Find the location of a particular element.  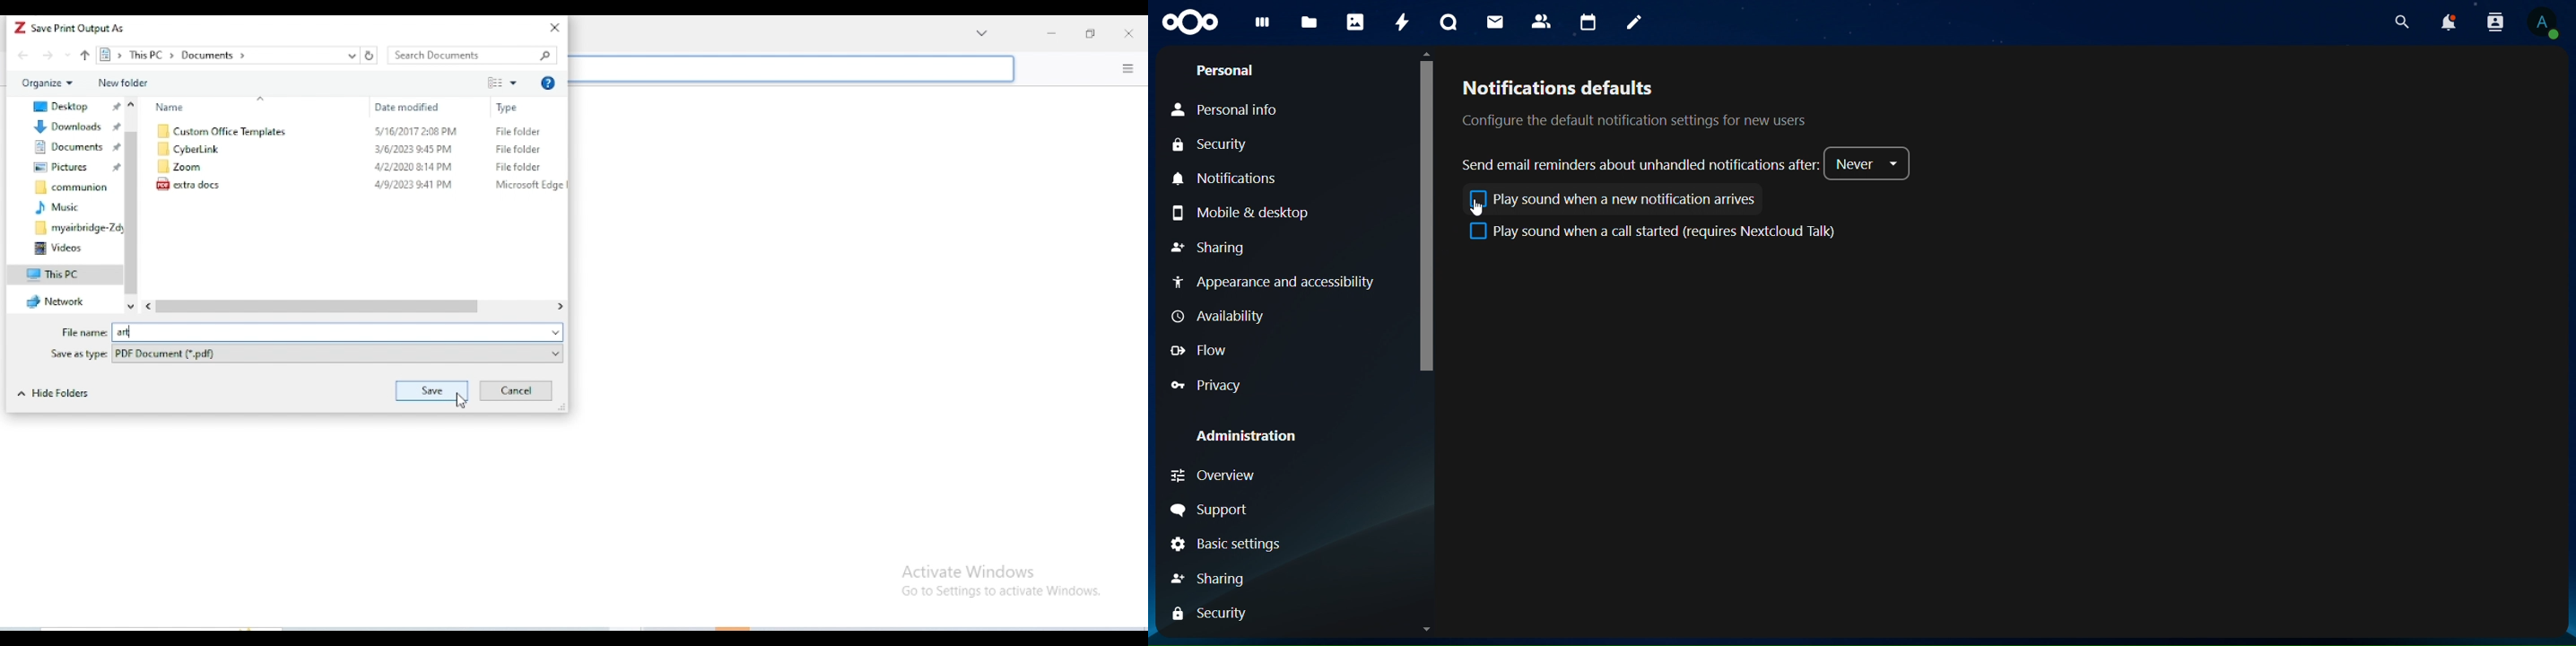

mail is located at coordinates (1493, 22).